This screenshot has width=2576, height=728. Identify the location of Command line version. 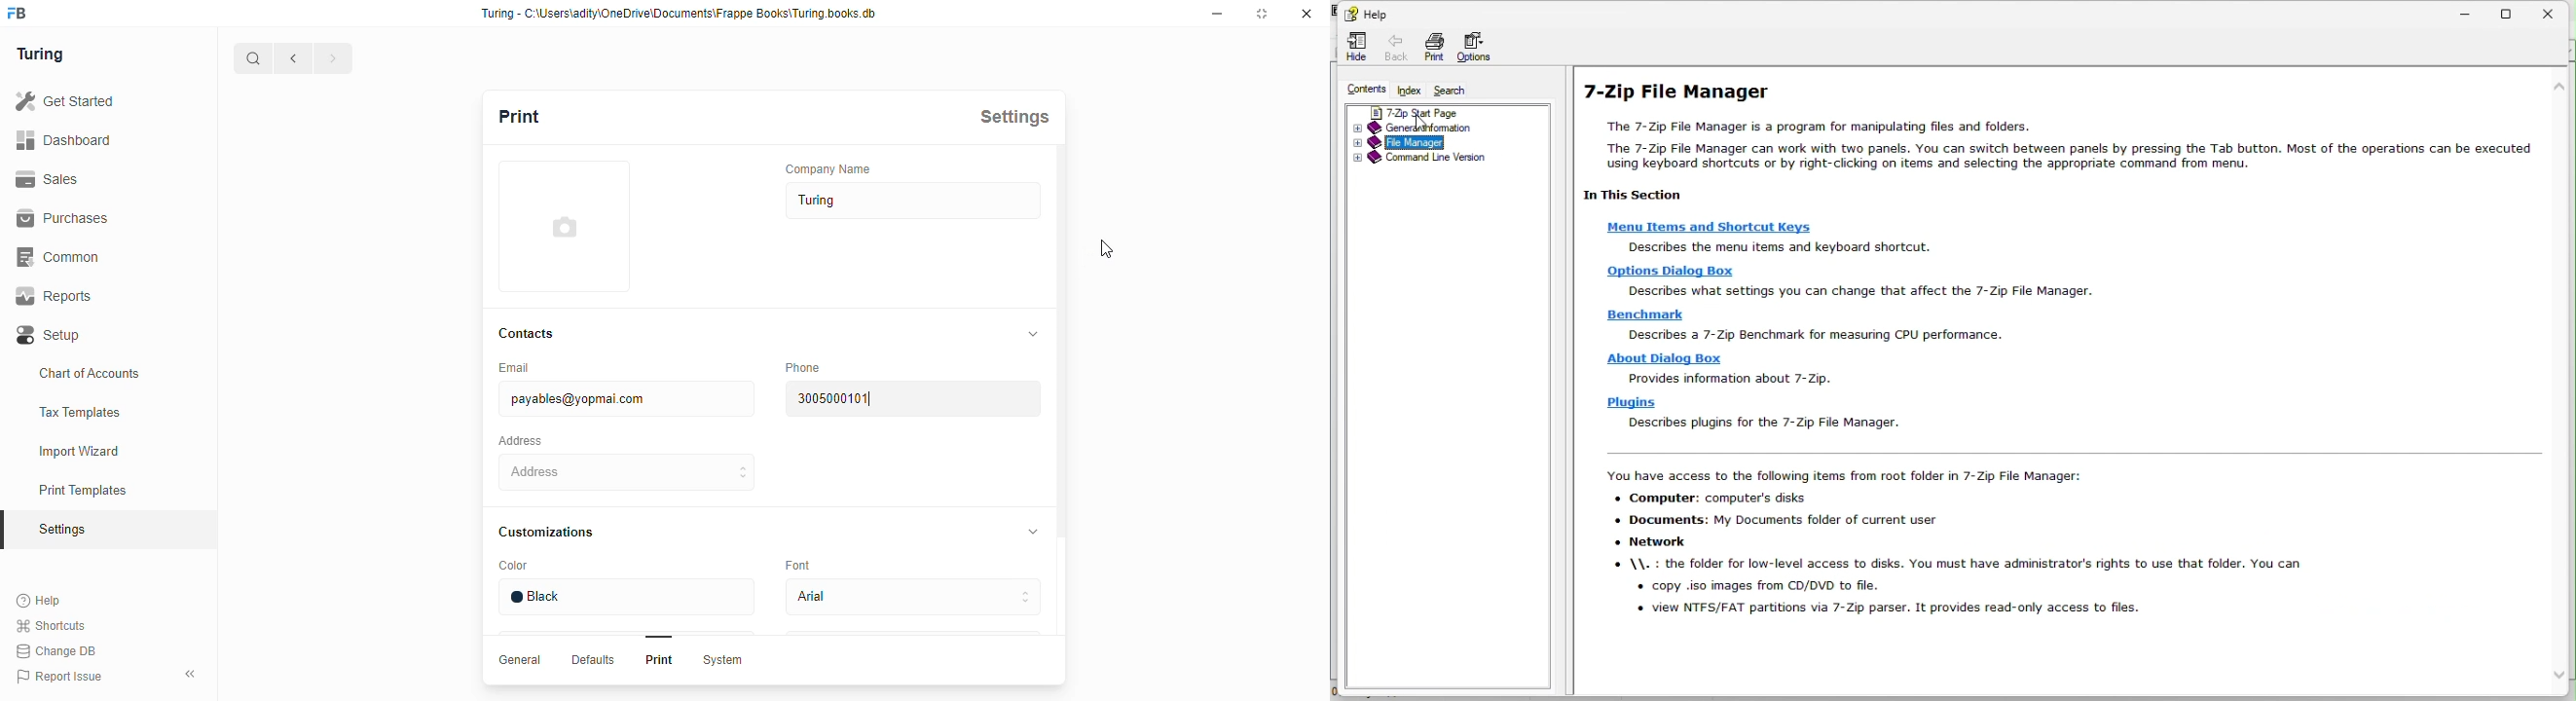
(1445, 161).